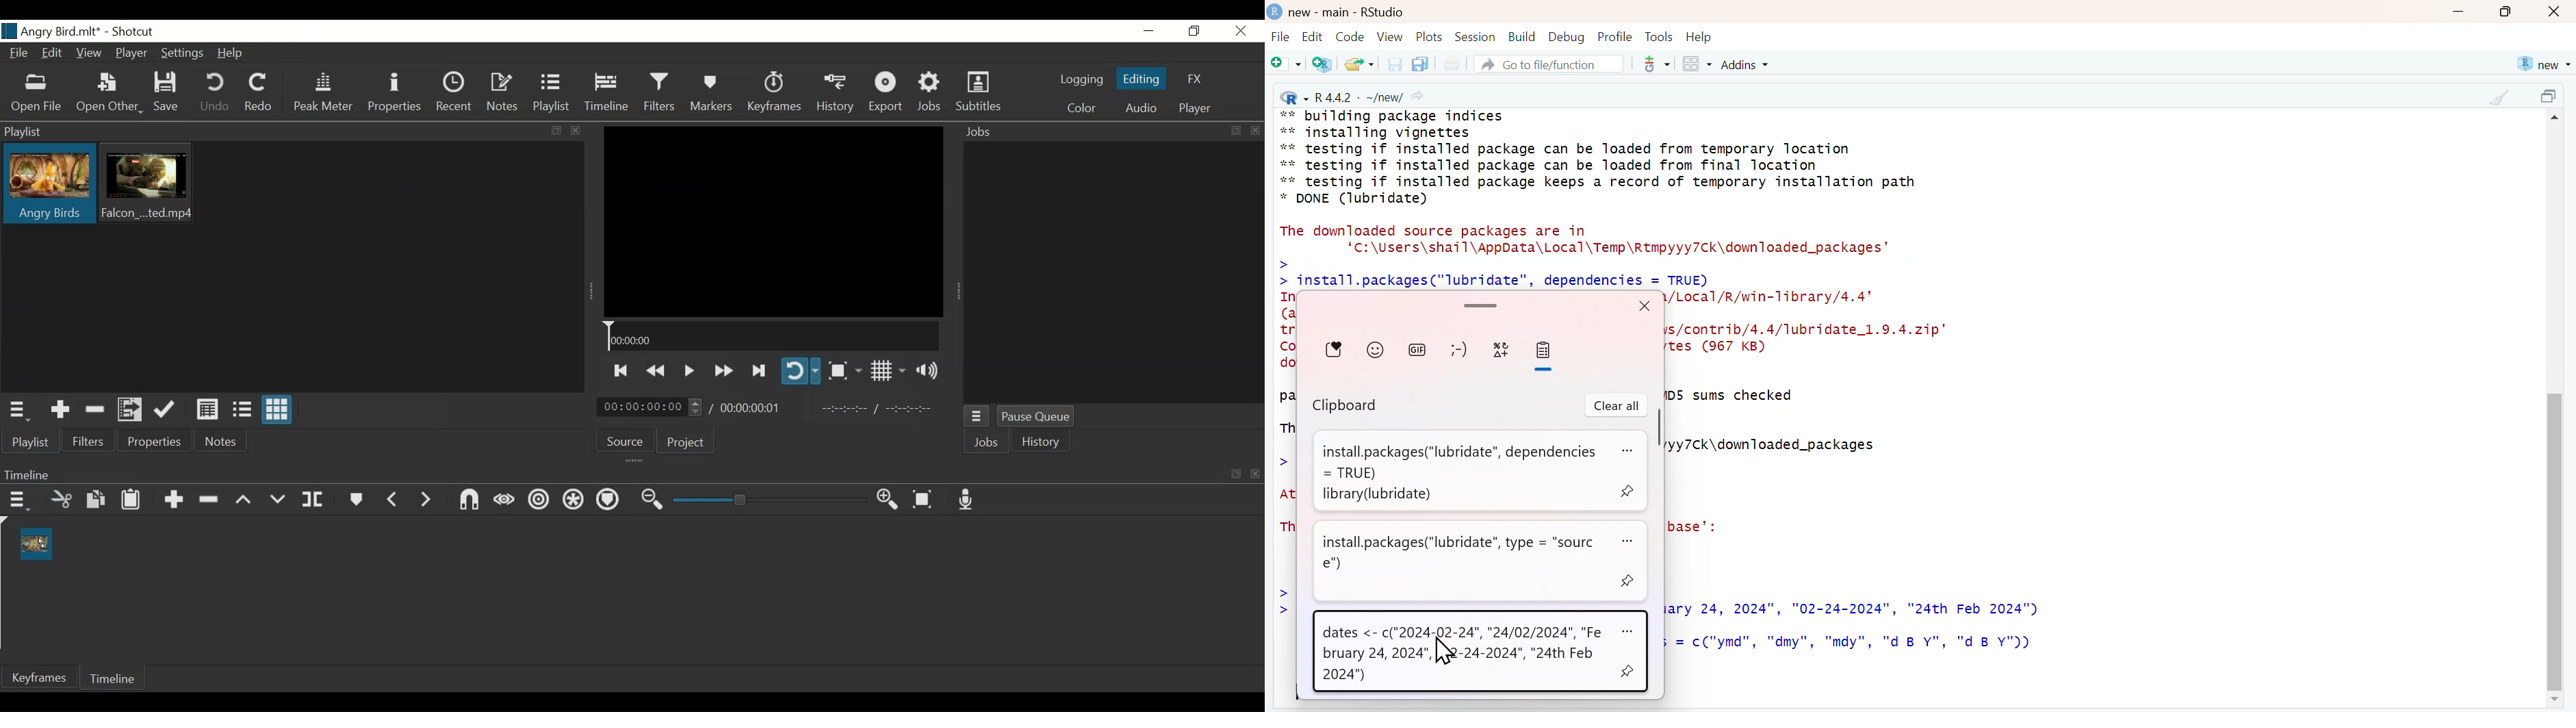  What do you see at coordinates (1195, 78) in the screenshot?
I see `FX` at bounding box center [1195, 78].